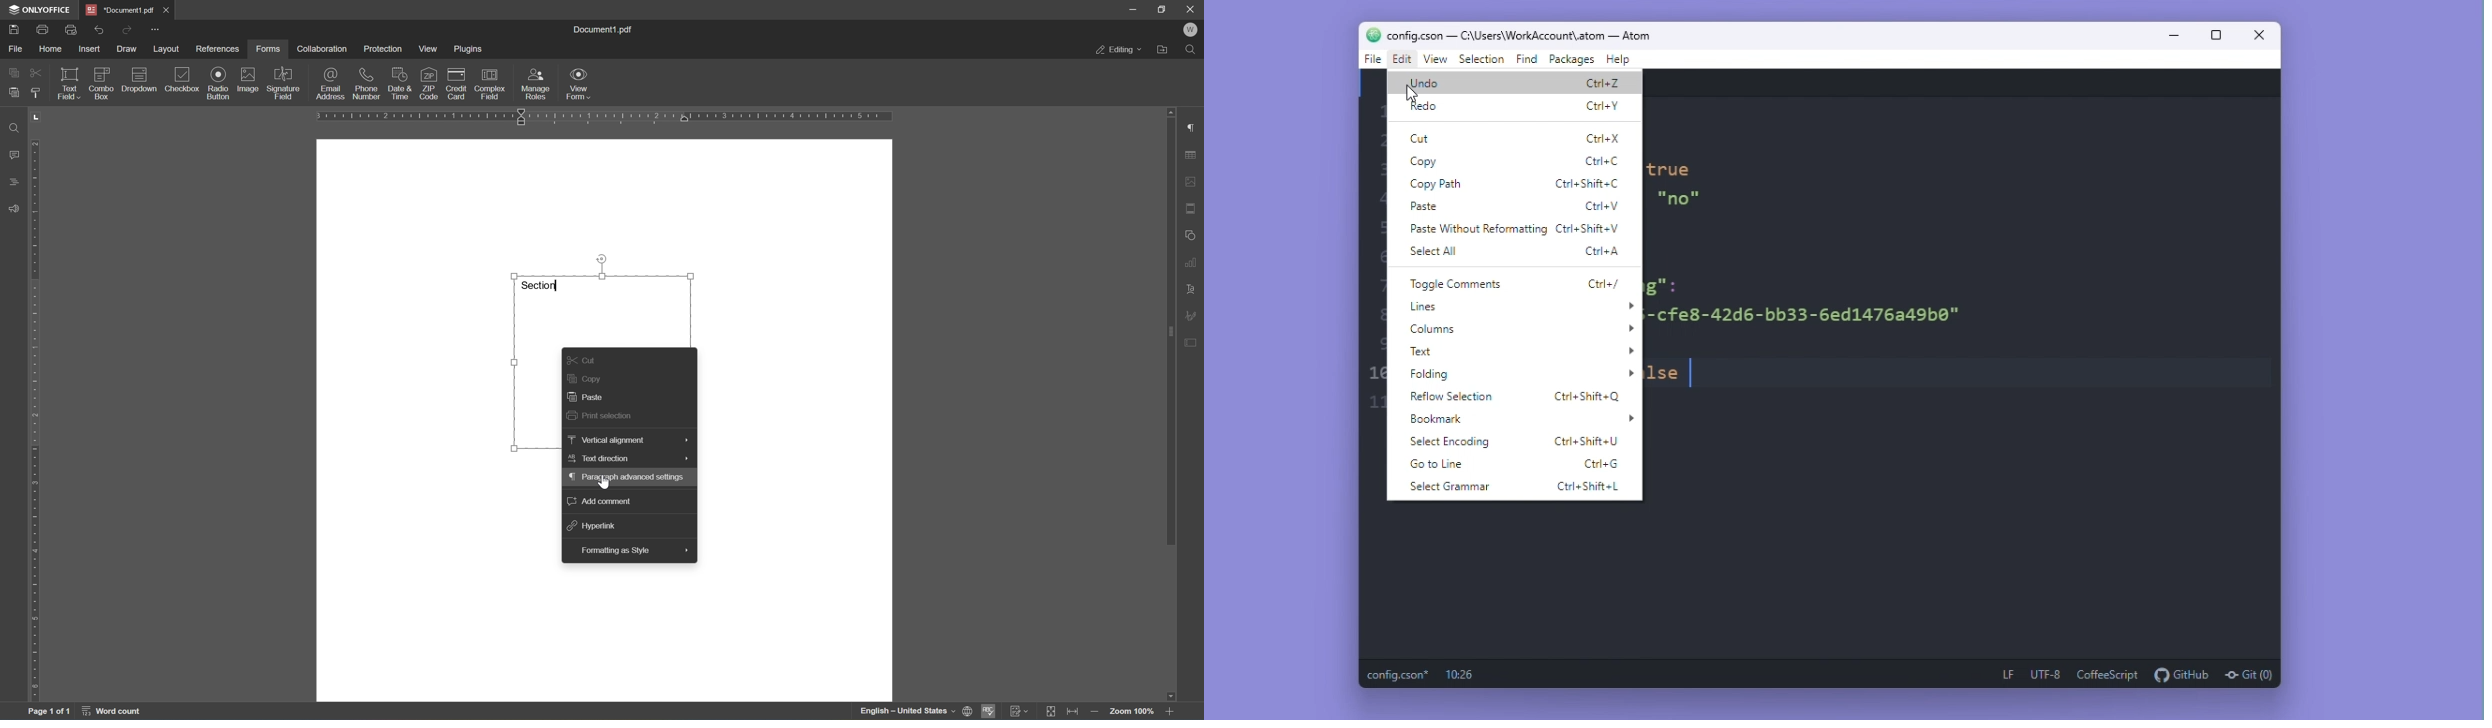 The height and width of the screenshot is (728, 2492). Describe the element at coordinates (1600, 464) in the screenshot. I see `ctrl+shift+g` at that location.